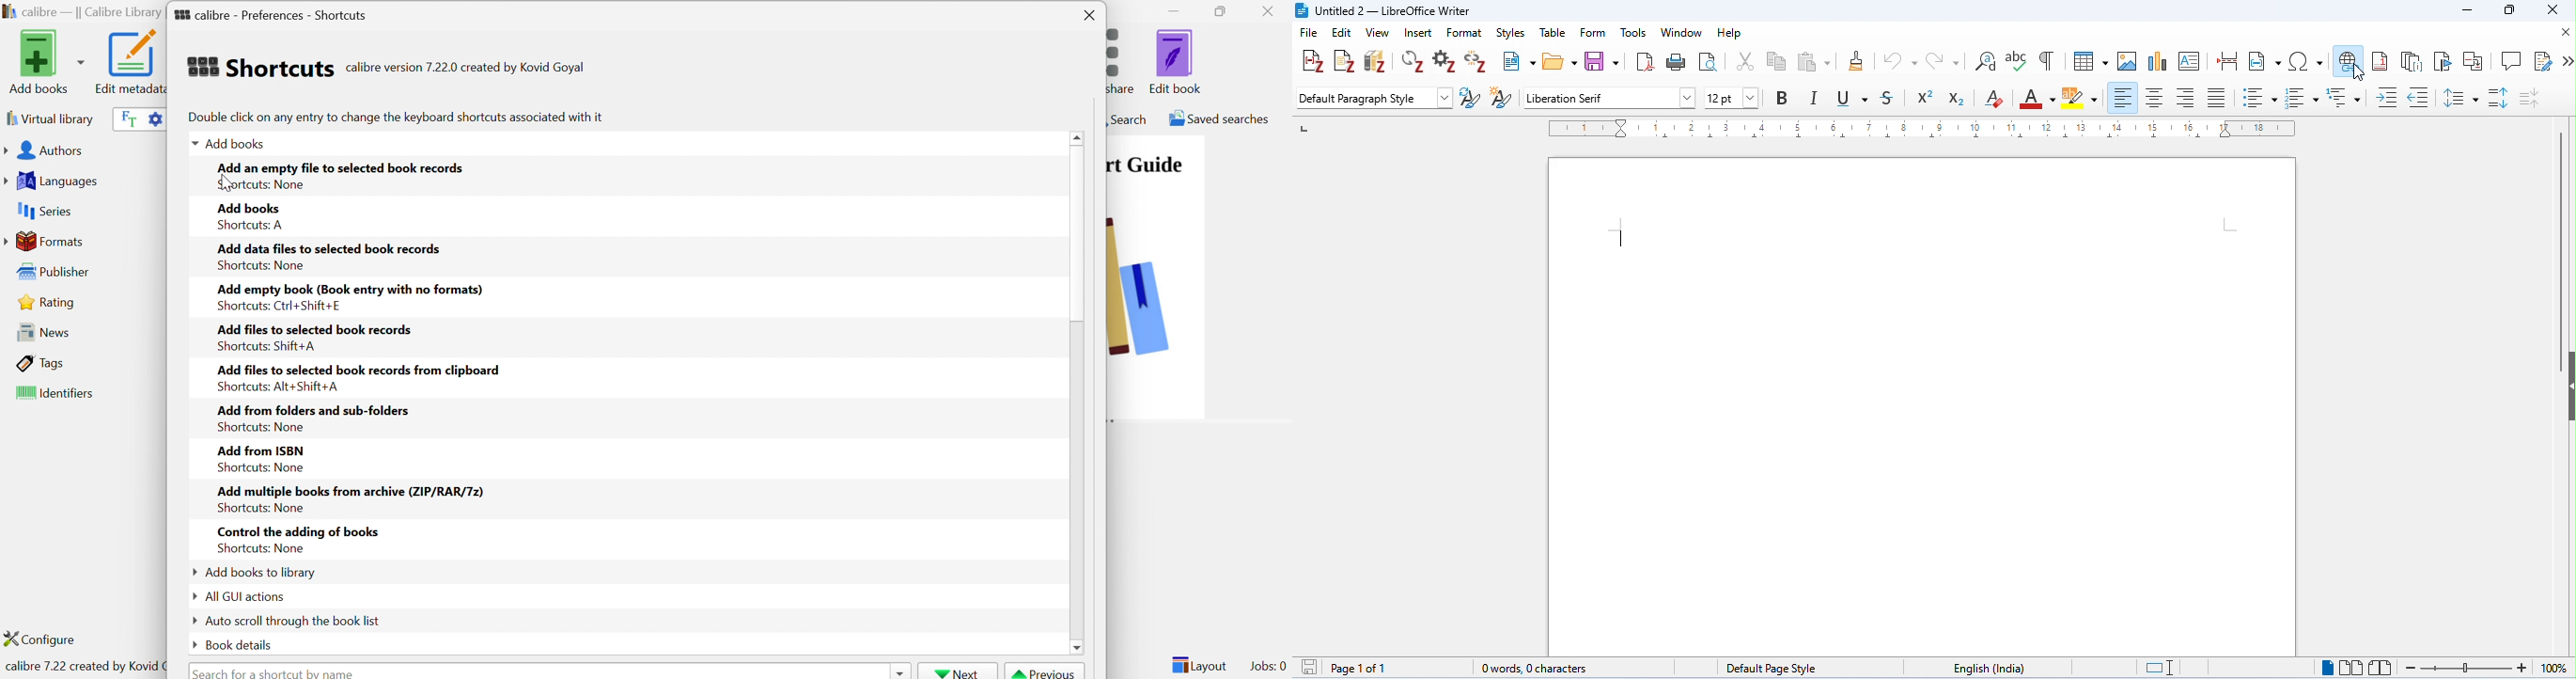 Image resolution: width=2576 pixels, height=700 pixels. I want to click on more, so click(2568, 63).